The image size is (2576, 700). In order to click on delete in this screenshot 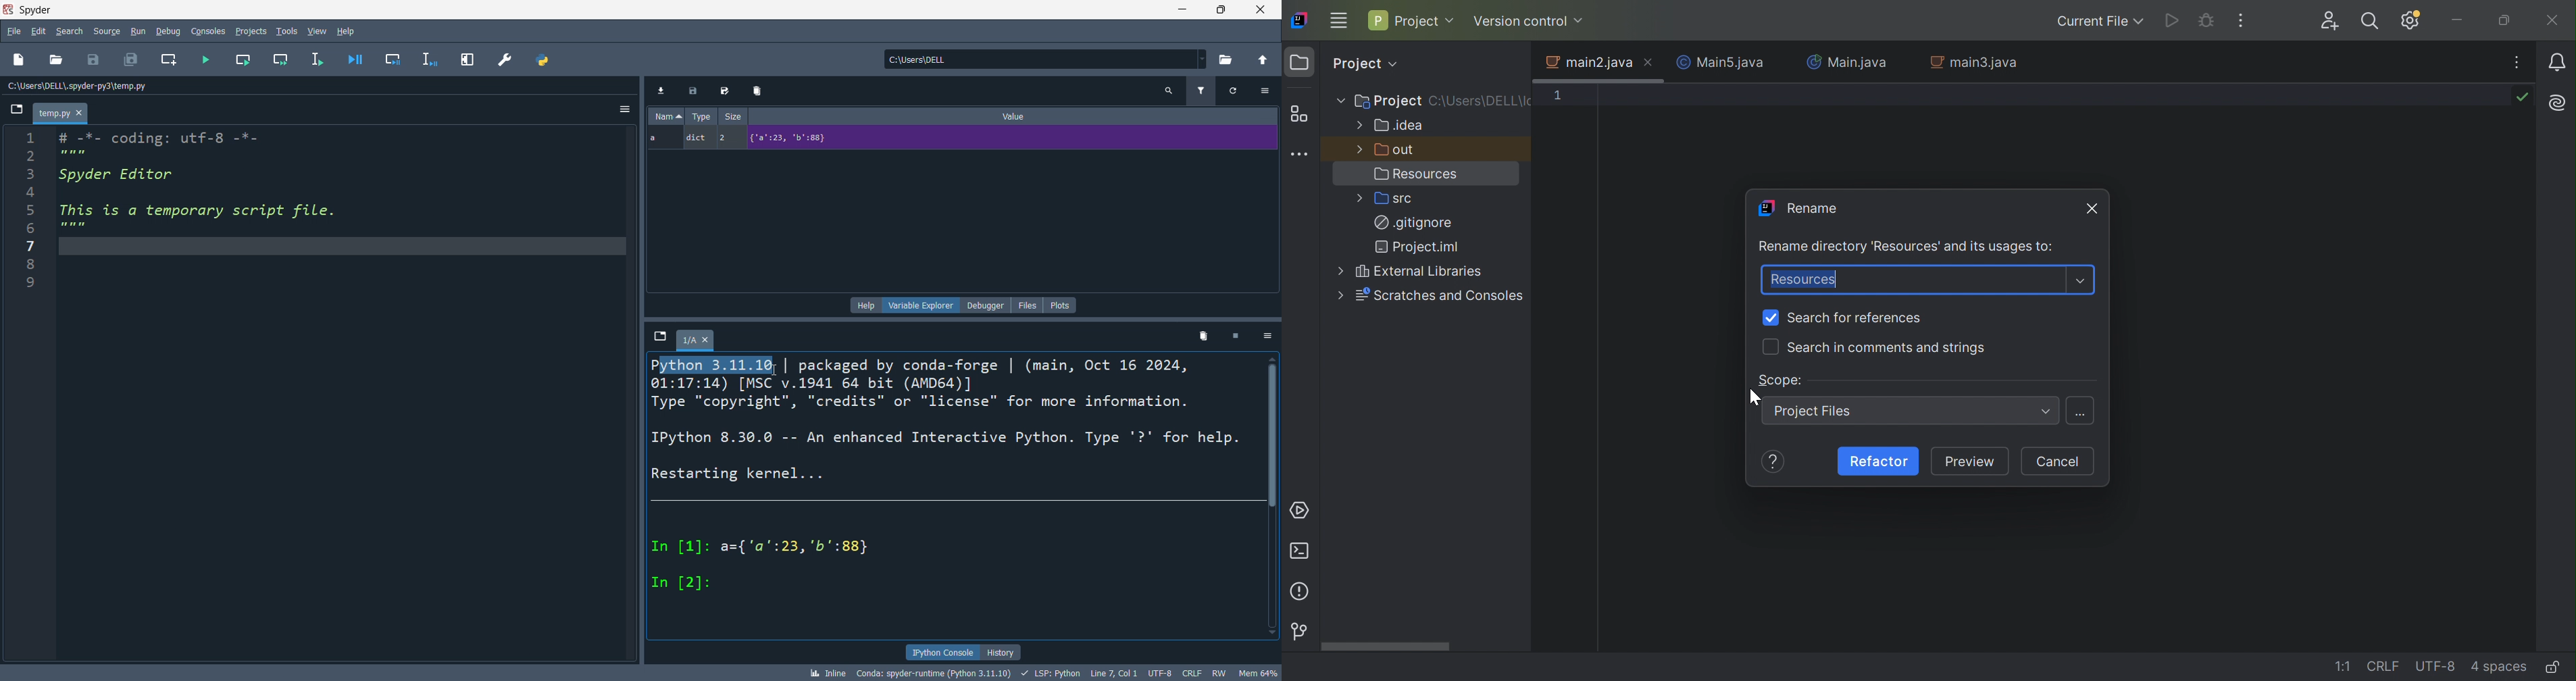, I will do `click(760, 89)`.